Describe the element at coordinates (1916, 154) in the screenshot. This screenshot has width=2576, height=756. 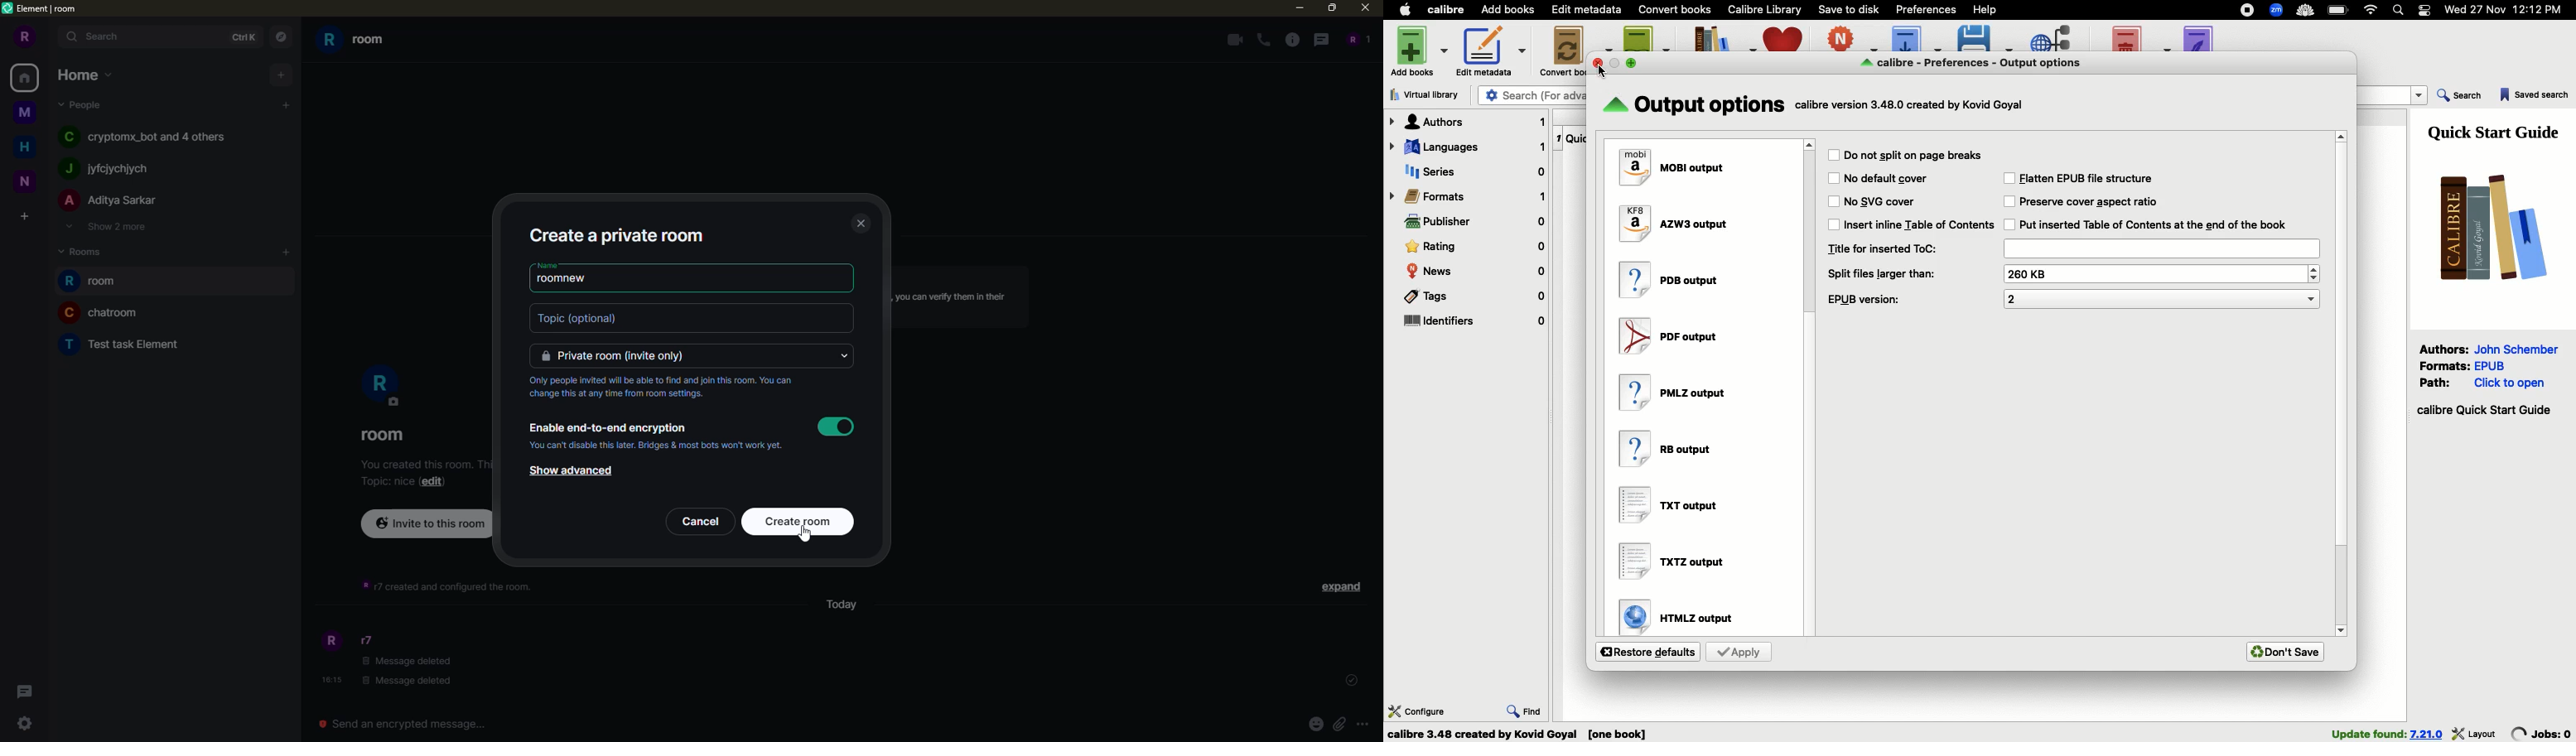
I see `Do not split or place breaks` at that location.